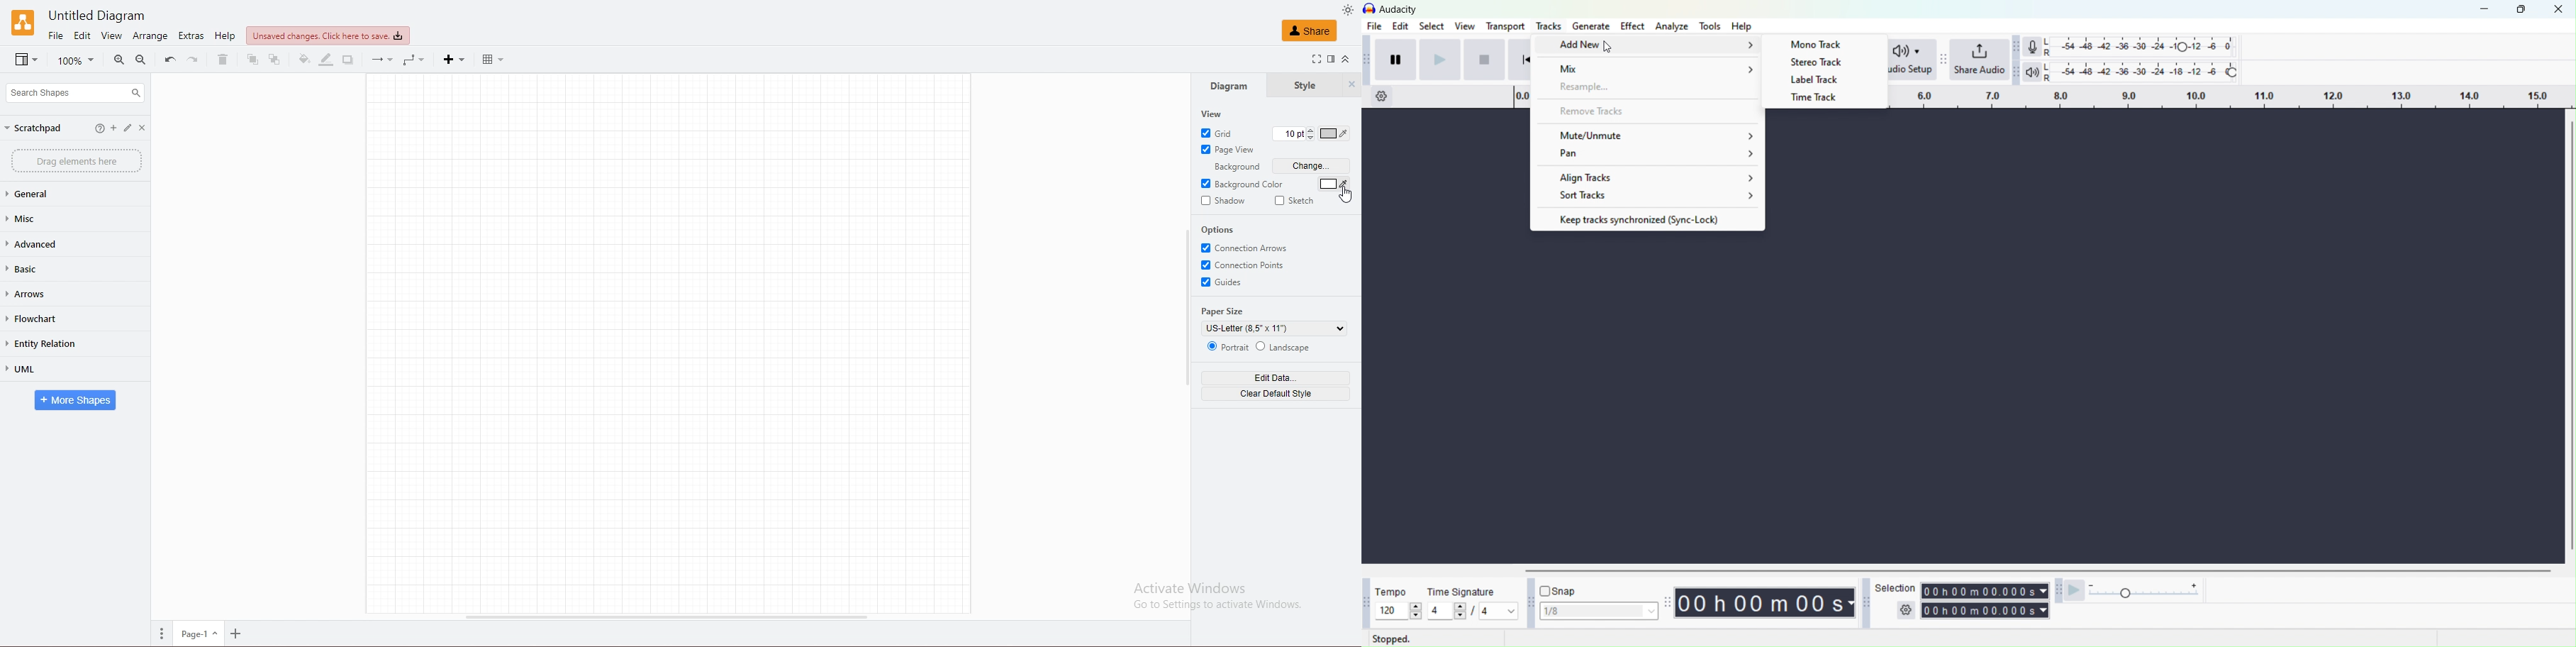 The height and width of the screenshot is (672, 2576). I want to click on diagram, so click(1227, 85).